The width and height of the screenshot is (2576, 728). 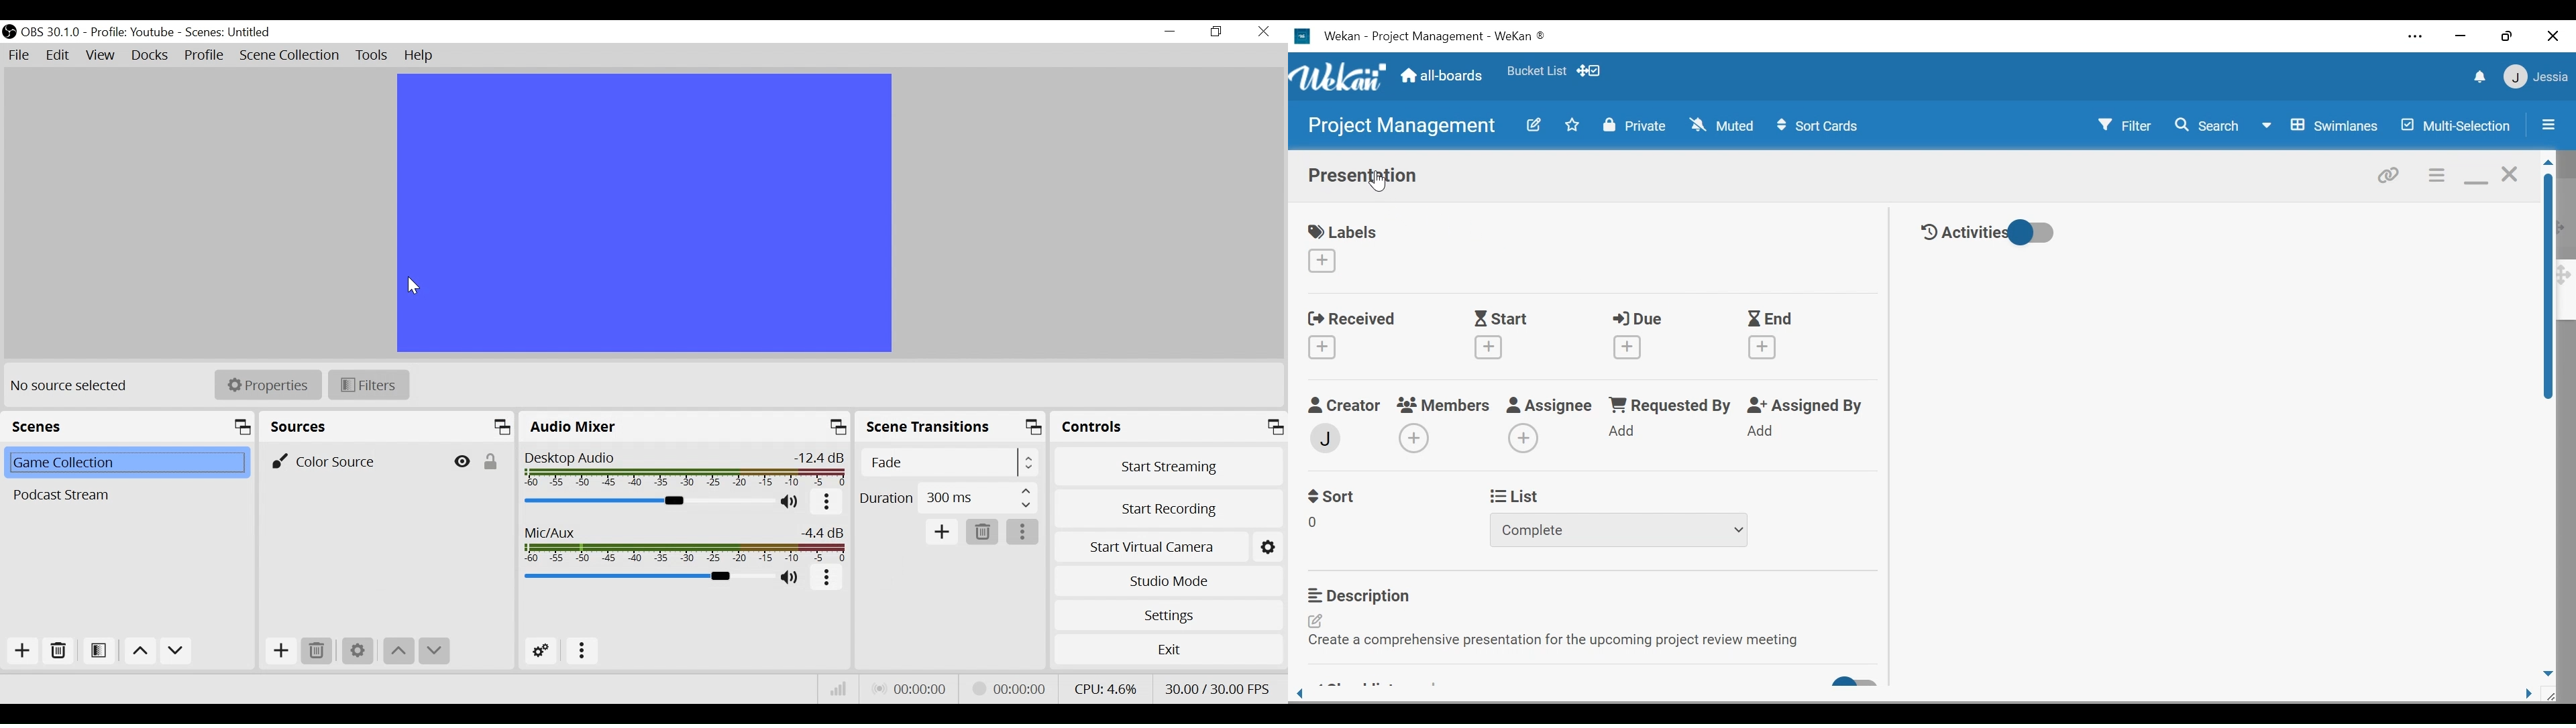 What do you see at coordinates (100, 56) in the screenshot?
I see `View` at bounding box center [100, 56].